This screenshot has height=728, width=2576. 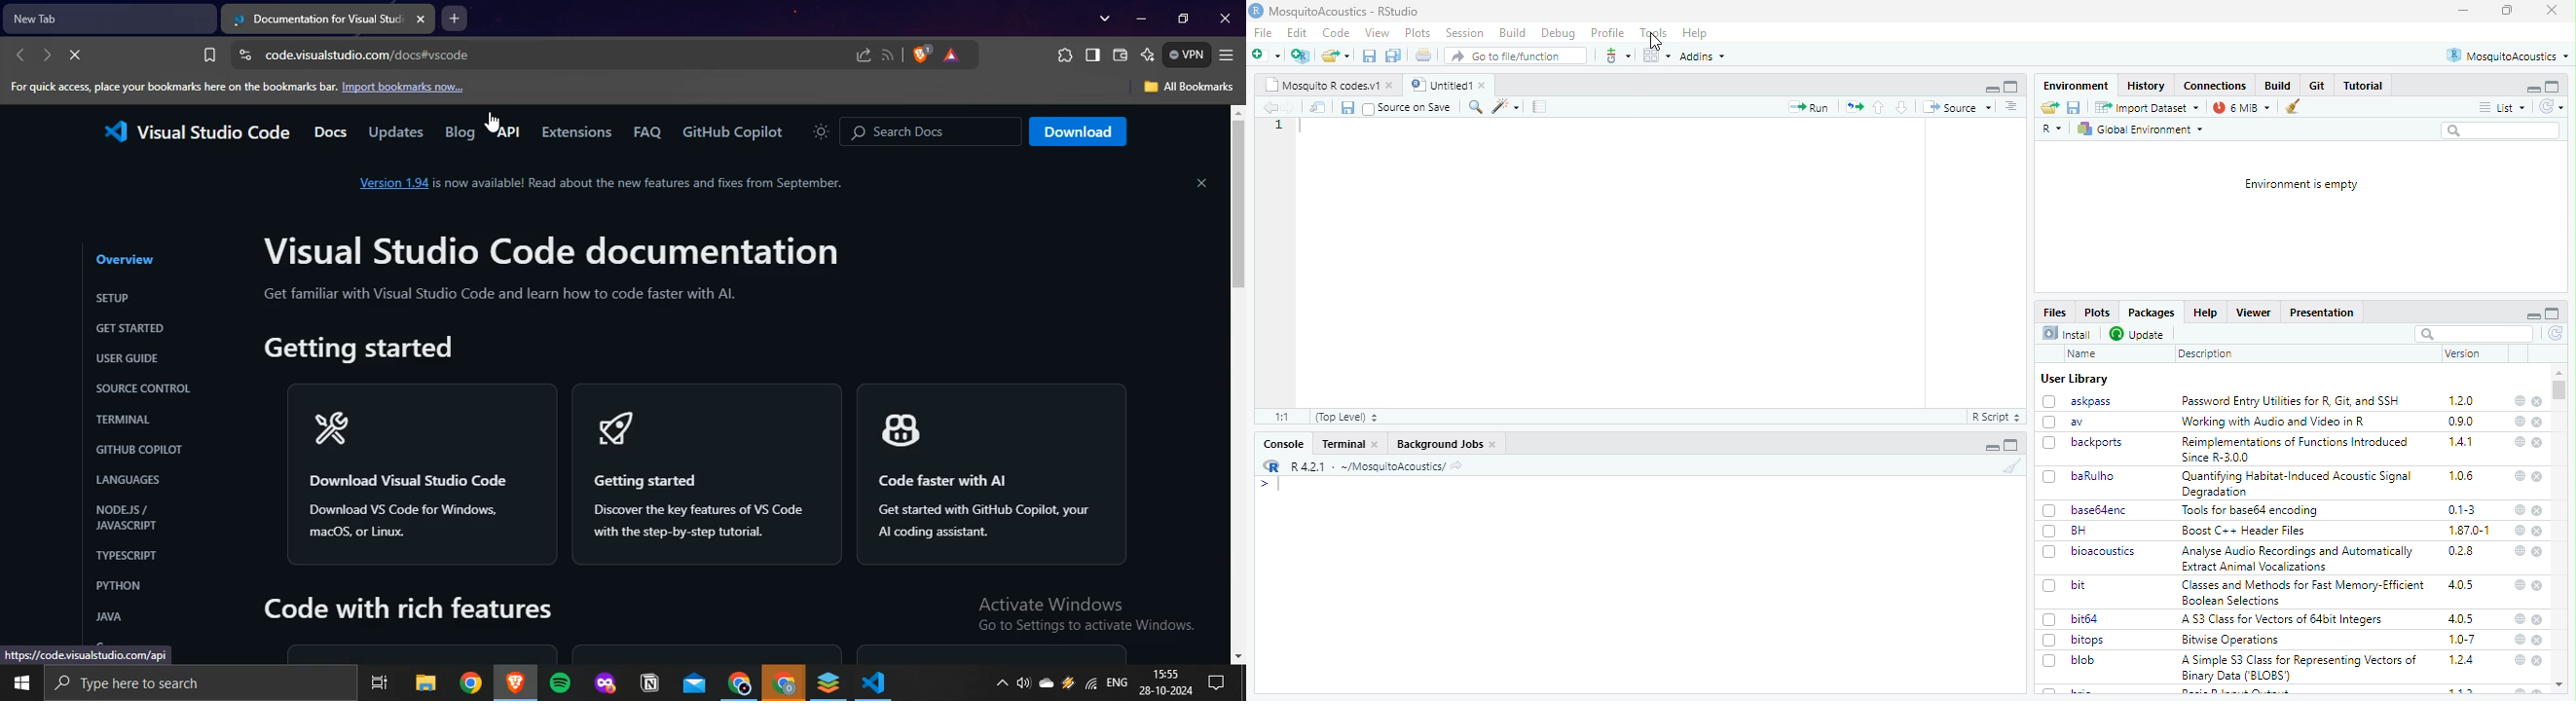 What do you see at coordinates (1391, 86) in the screenshot?
I see `close` at bounding box center [1391, 86].